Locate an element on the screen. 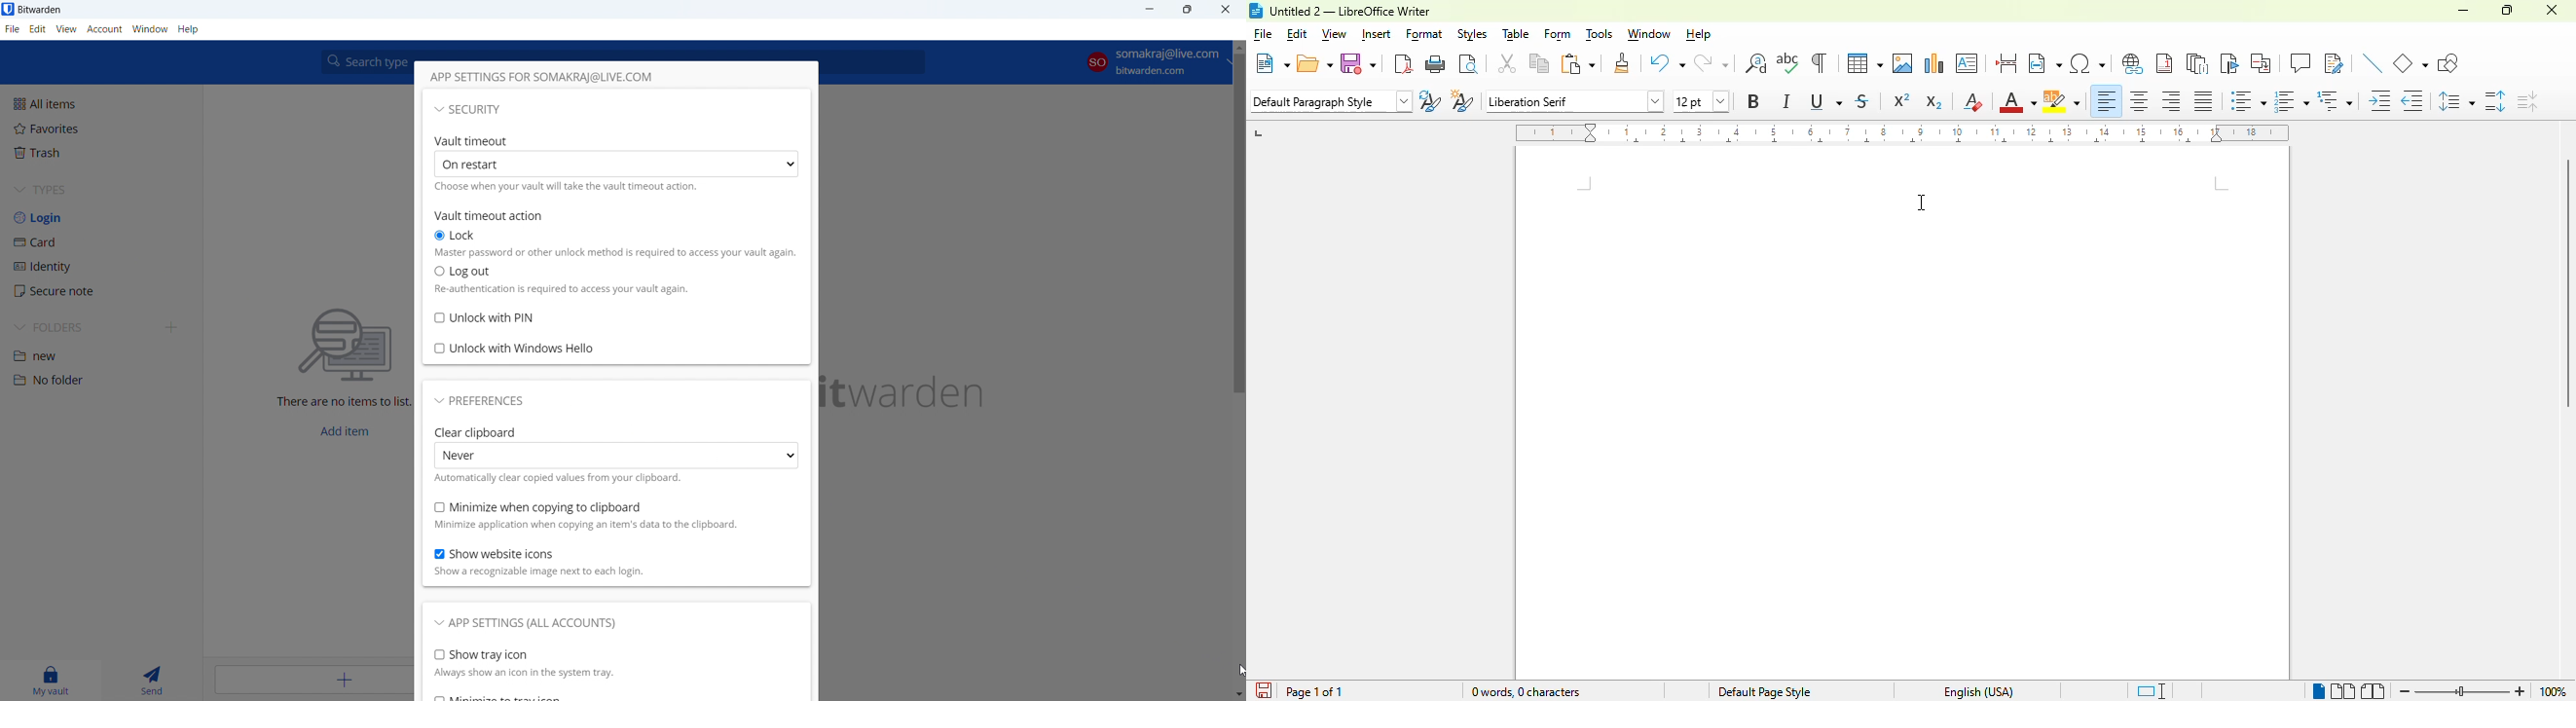 The width and height of the screenshot is (2576, 728). account is located at coordinates (1153, 64).